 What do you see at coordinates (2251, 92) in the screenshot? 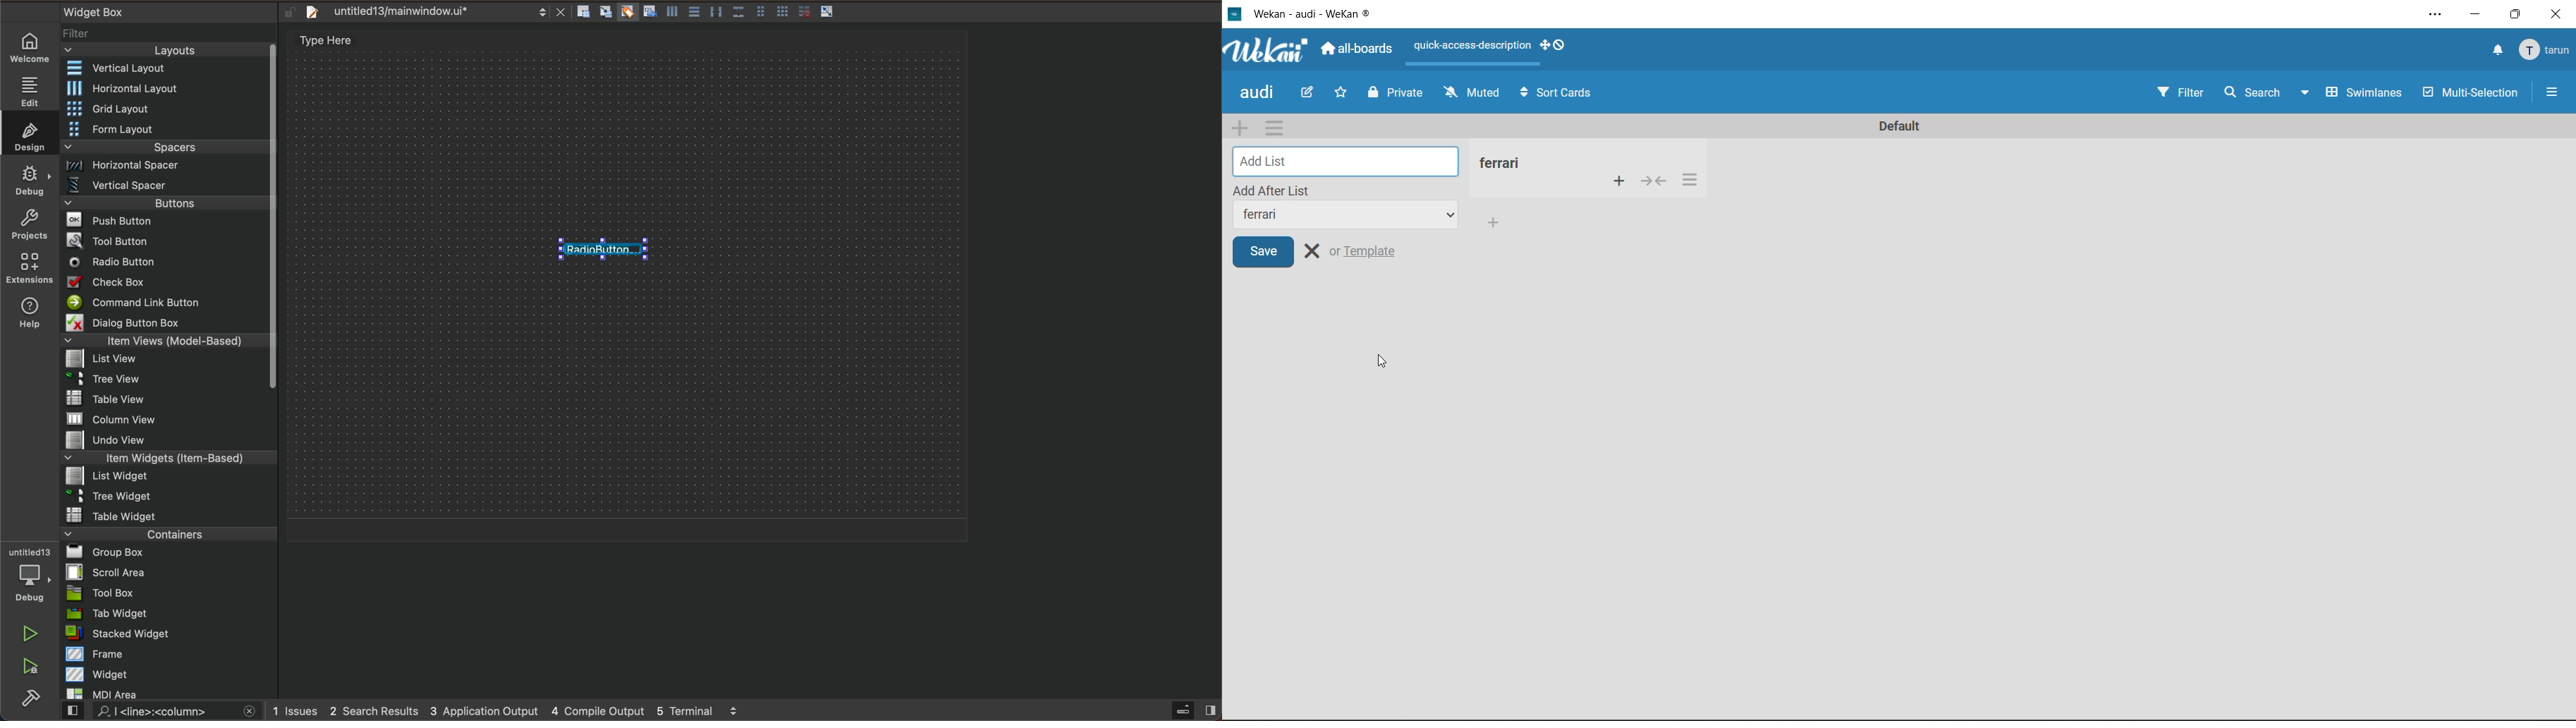
I see `search` at bounding box center [2251, 92].